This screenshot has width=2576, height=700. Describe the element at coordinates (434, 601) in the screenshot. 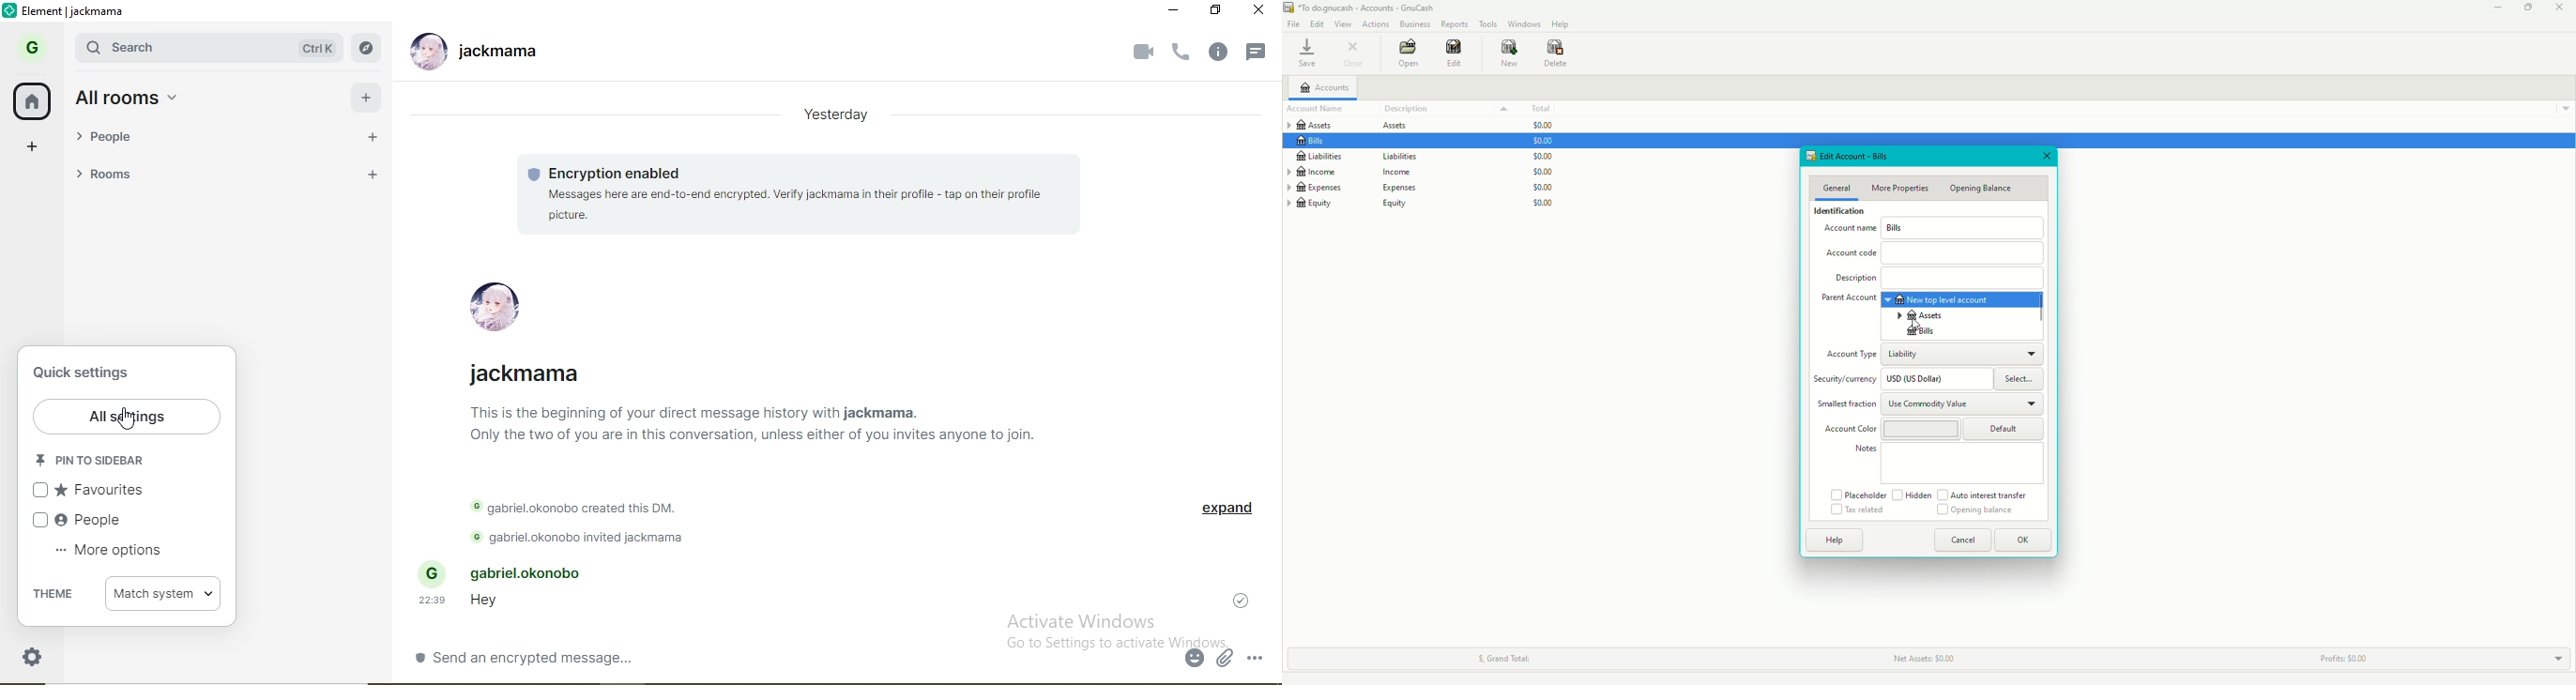

I see `22:39` at that location.